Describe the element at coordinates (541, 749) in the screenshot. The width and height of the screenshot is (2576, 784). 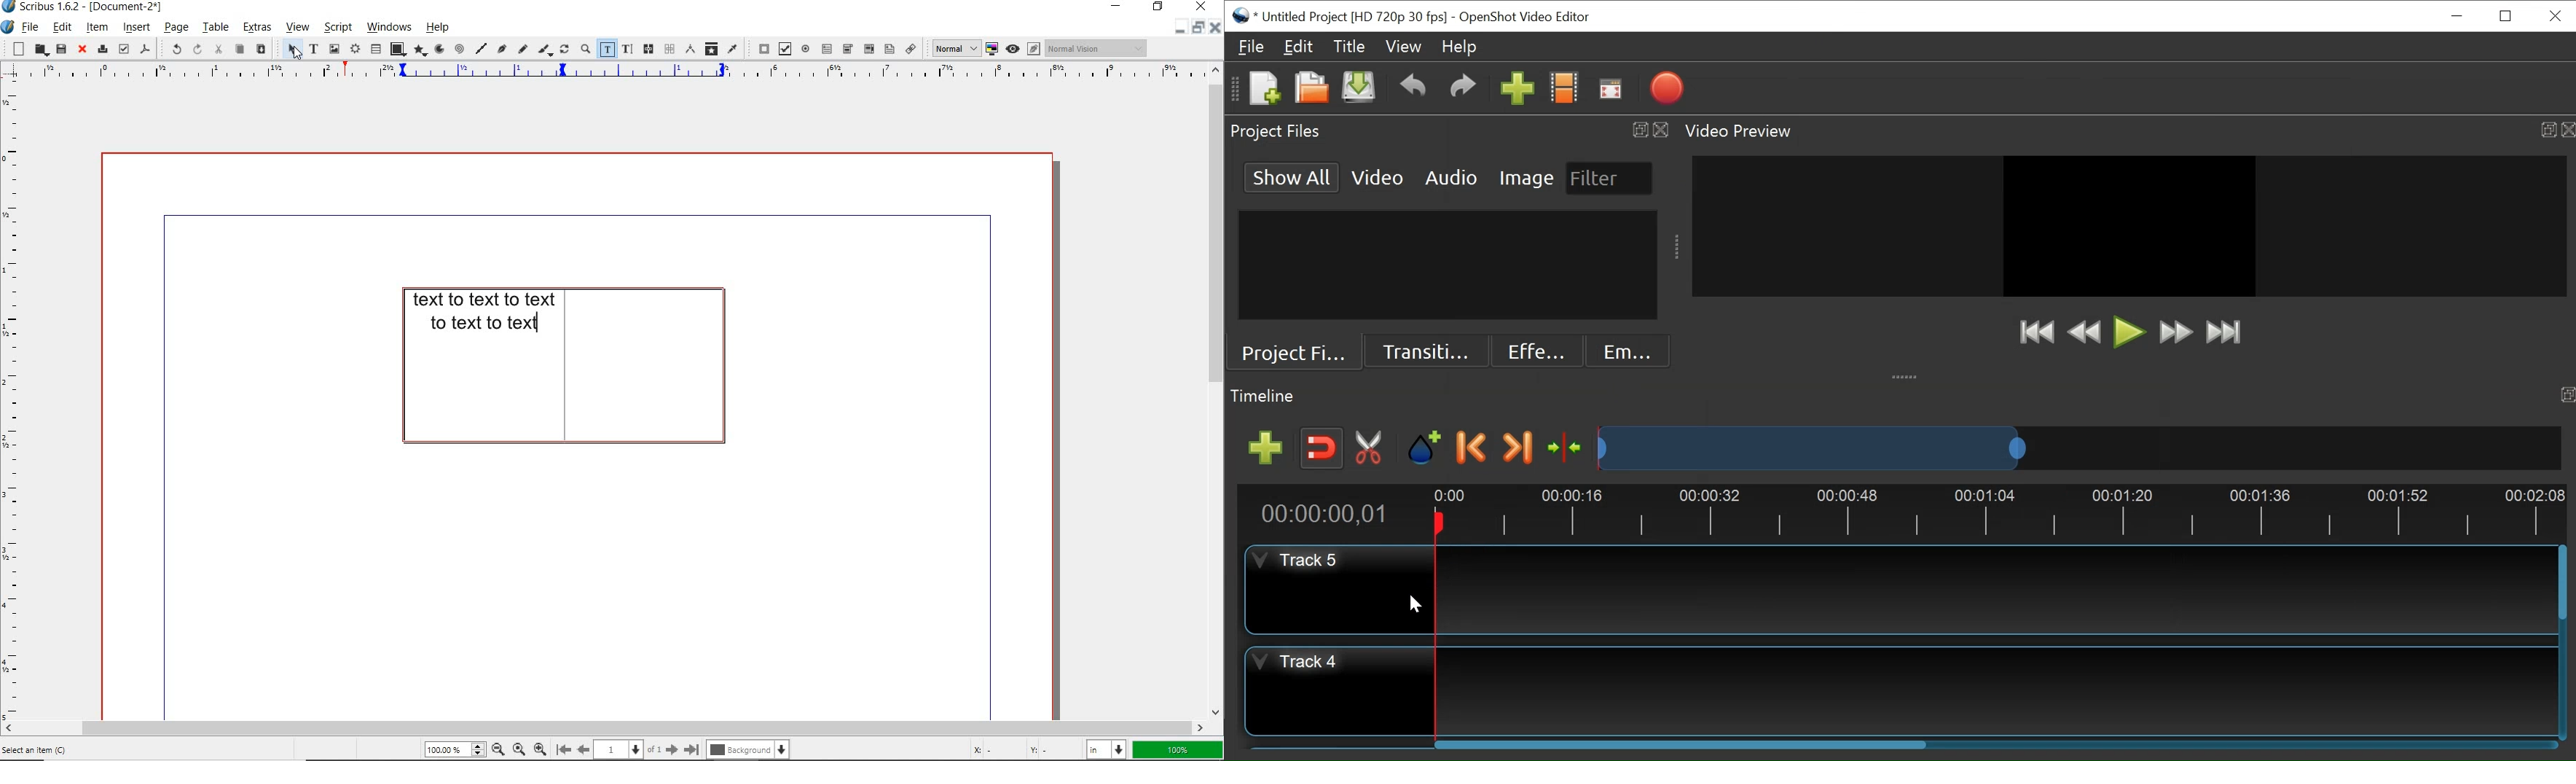
I see `zoom out` at that location.